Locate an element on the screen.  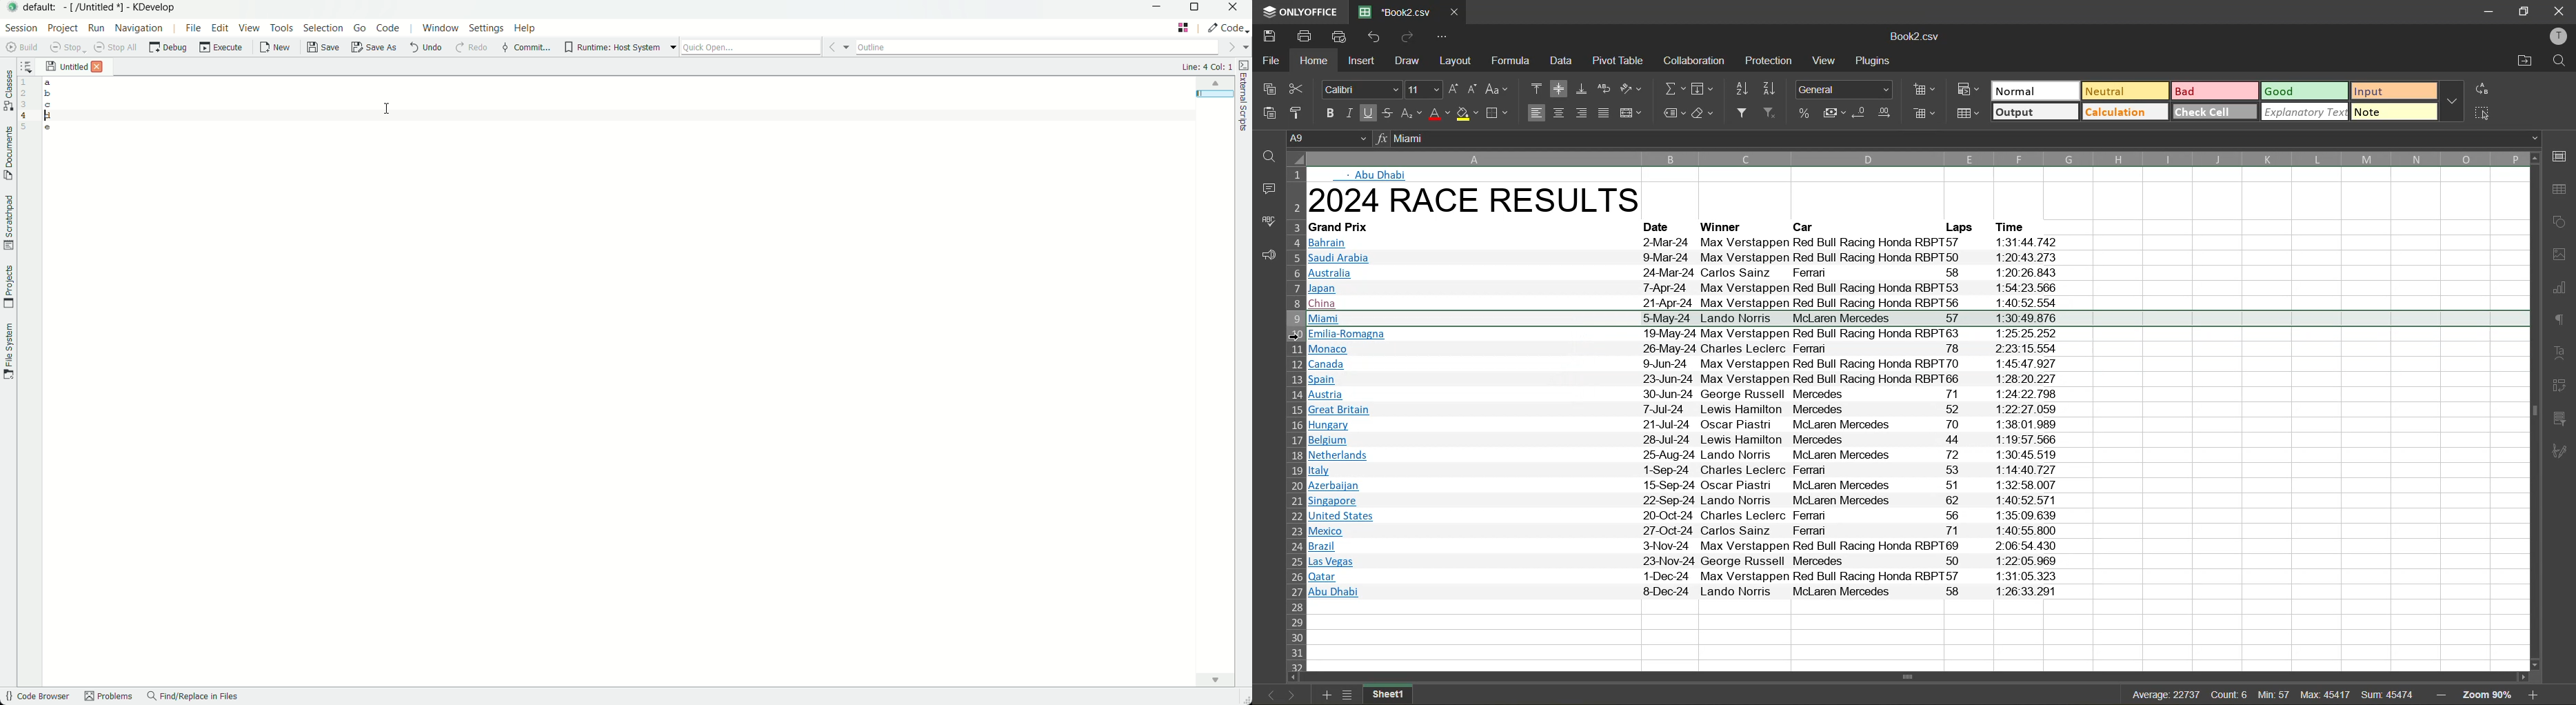
list of sheets is located at coordinates (1347, 695).